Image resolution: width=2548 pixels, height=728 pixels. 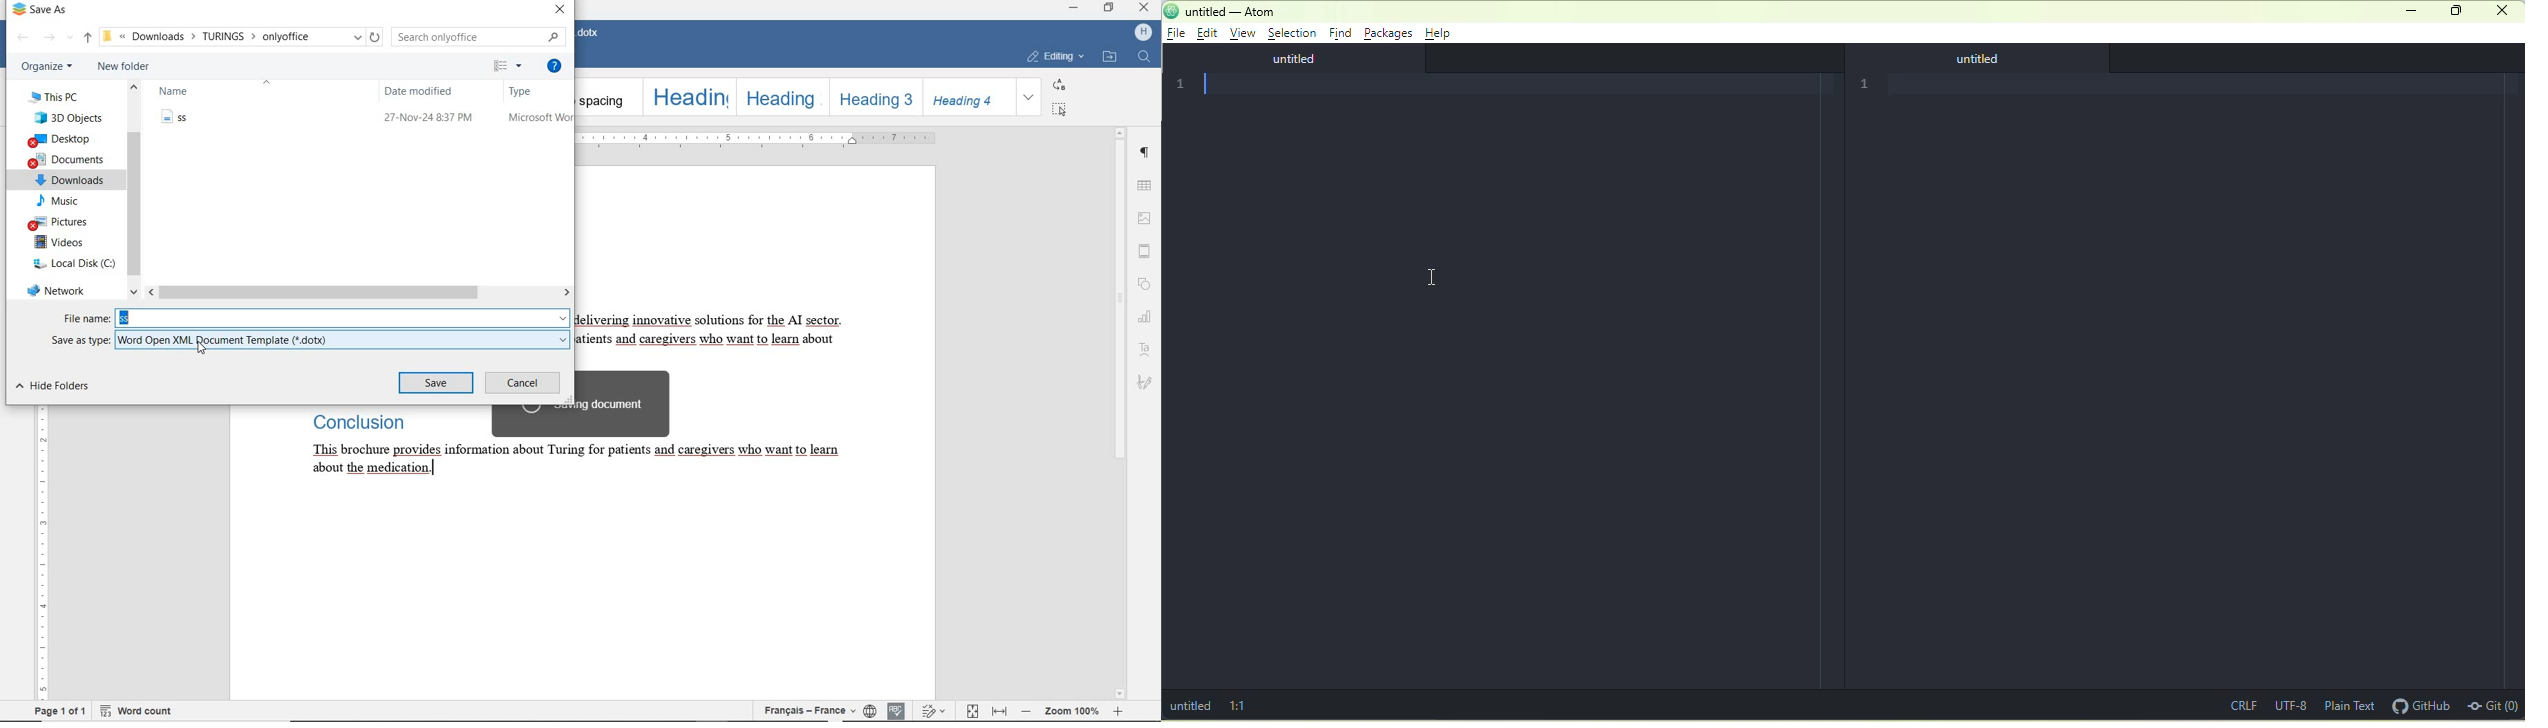 What do you see at coordinates (1388, 34) in the screenshot?
I see `packages` at bounding box center [1388, 34].